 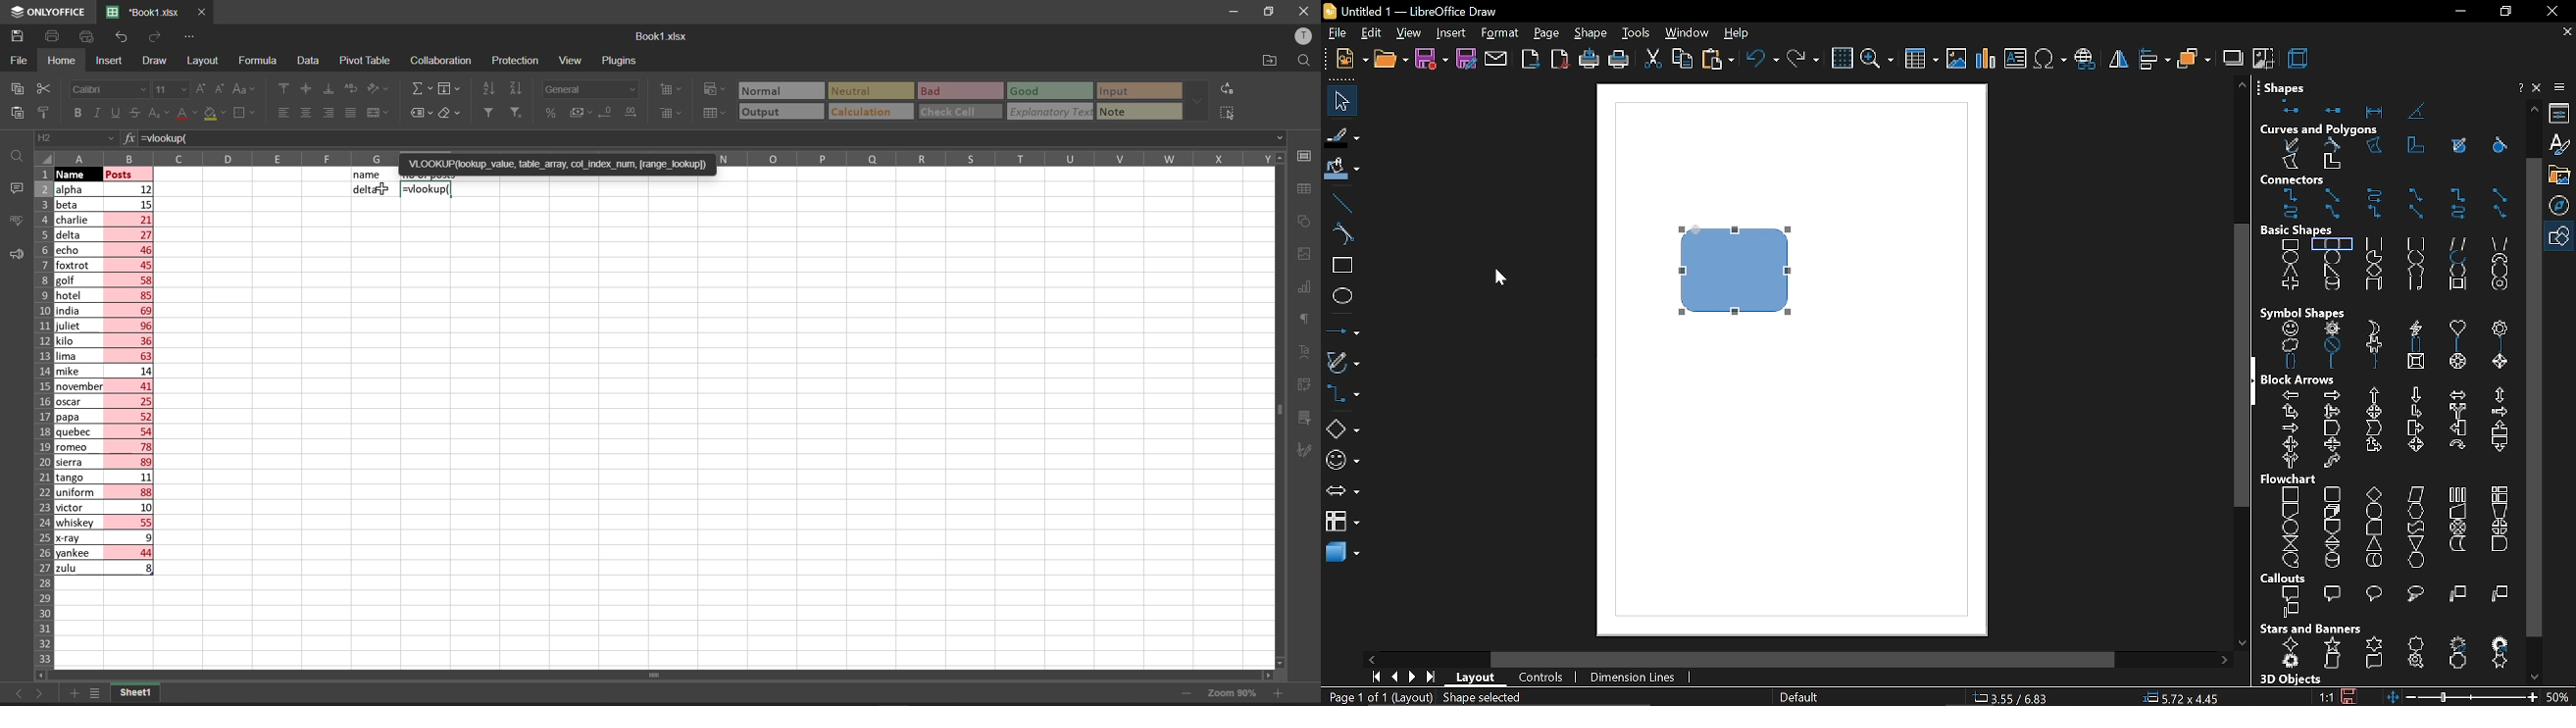 I want to click on restore down, so click(x=2503, y=12).